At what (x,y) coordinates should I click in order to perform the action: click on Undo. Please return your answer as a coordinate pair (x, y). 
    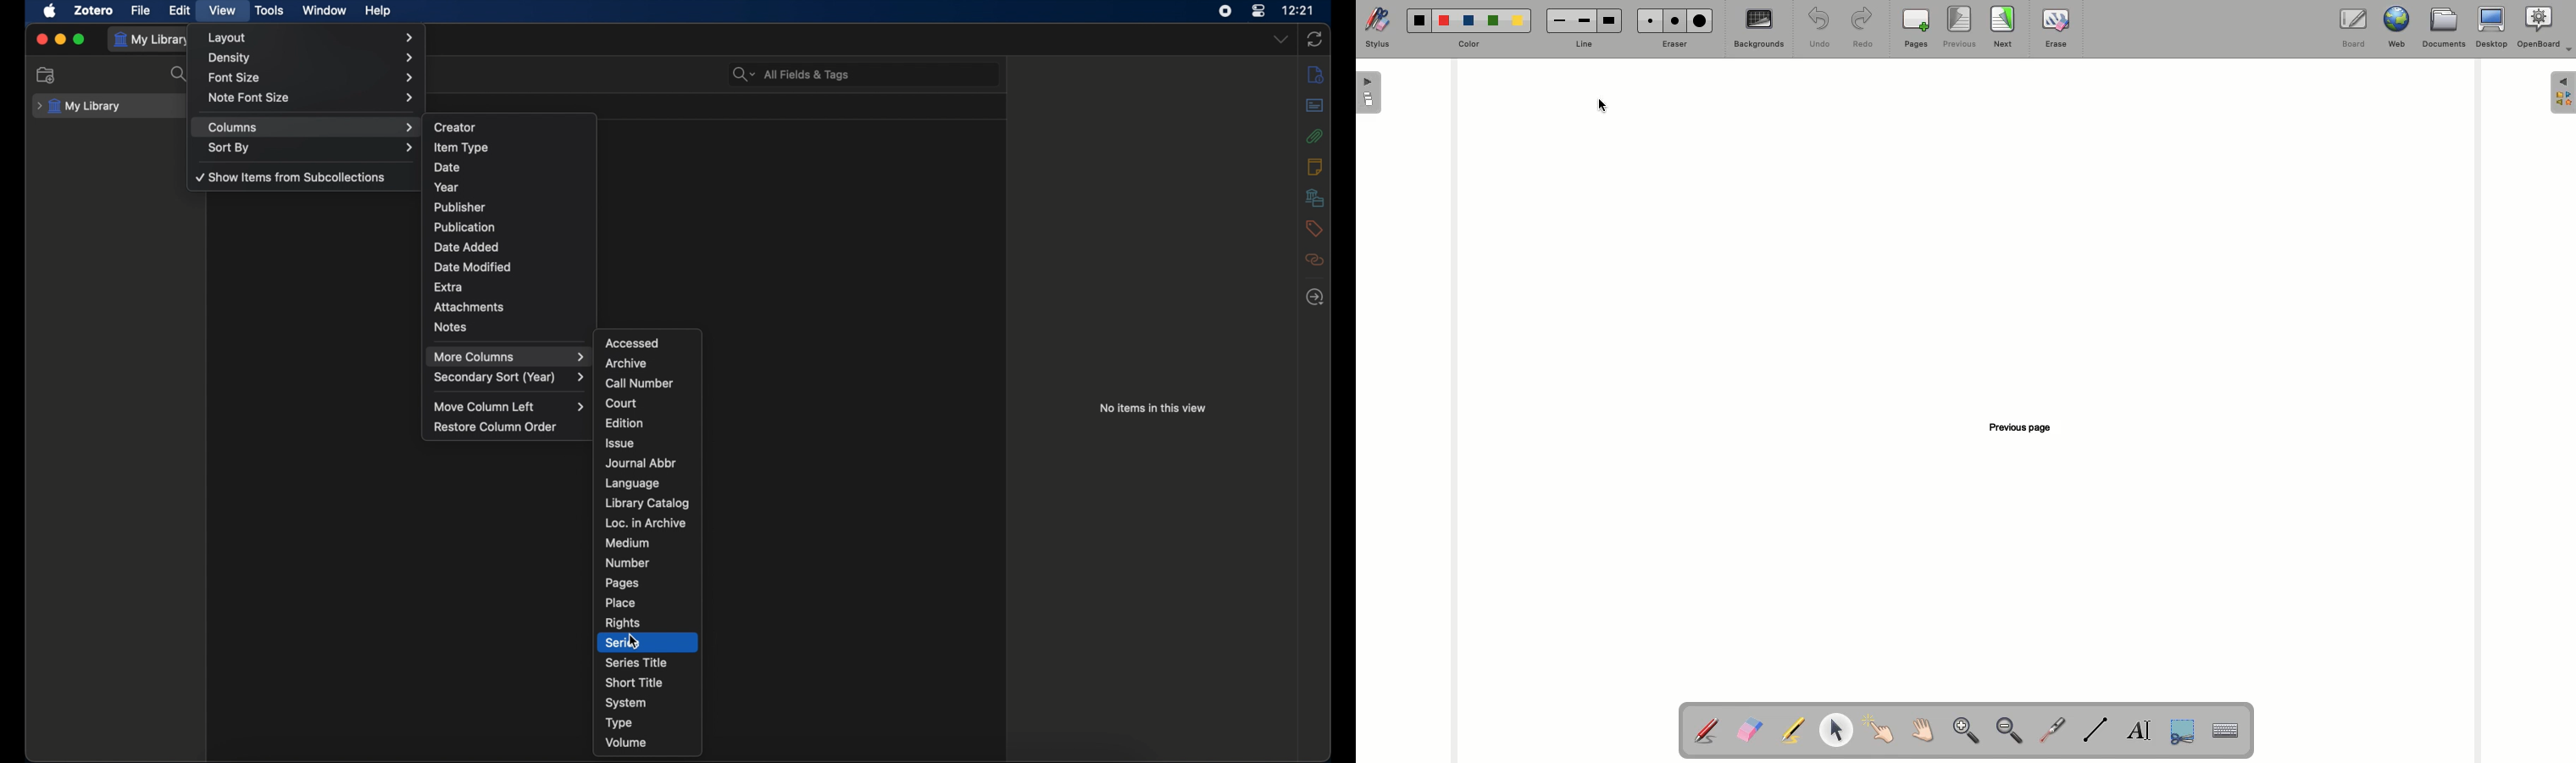
    Looking at the image, I should click on (1820, 27).